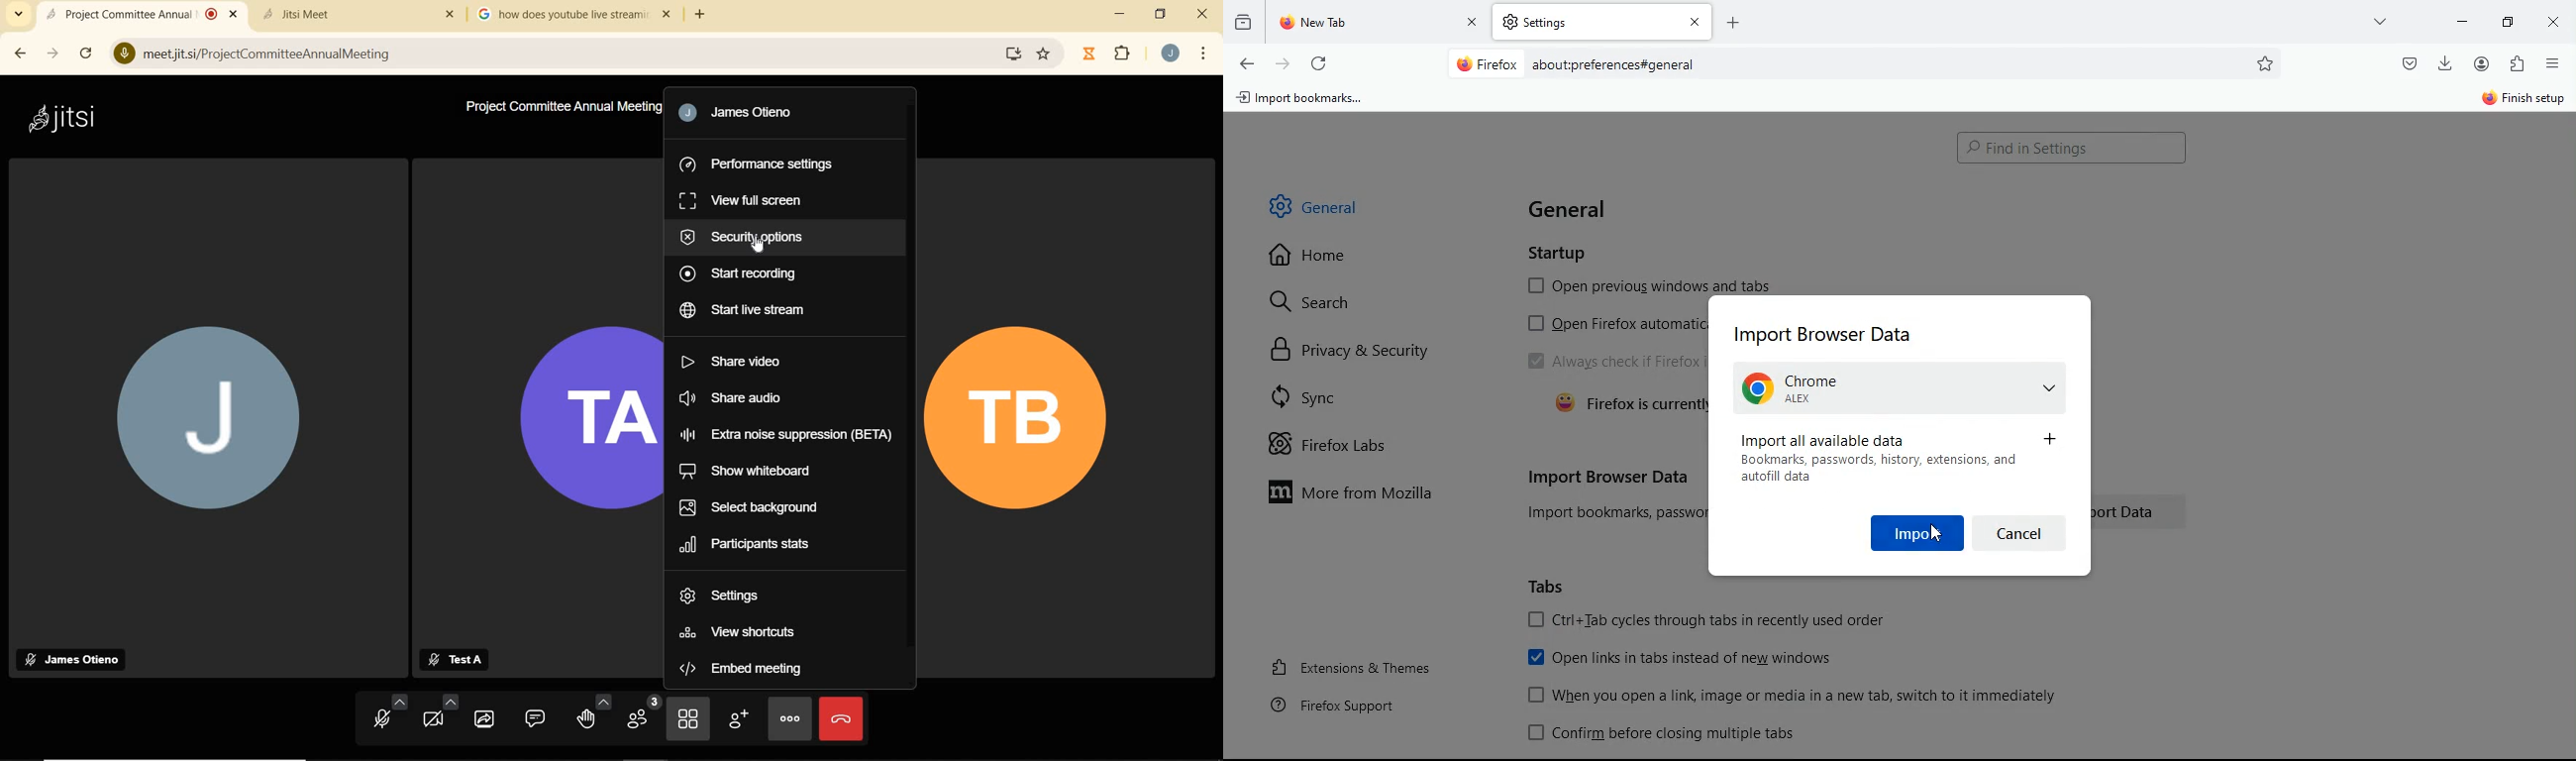  What do you see at coordinates (578, 15) in the screenshot?
I see `how does youtube live stream` at bounding box center [578, 15].